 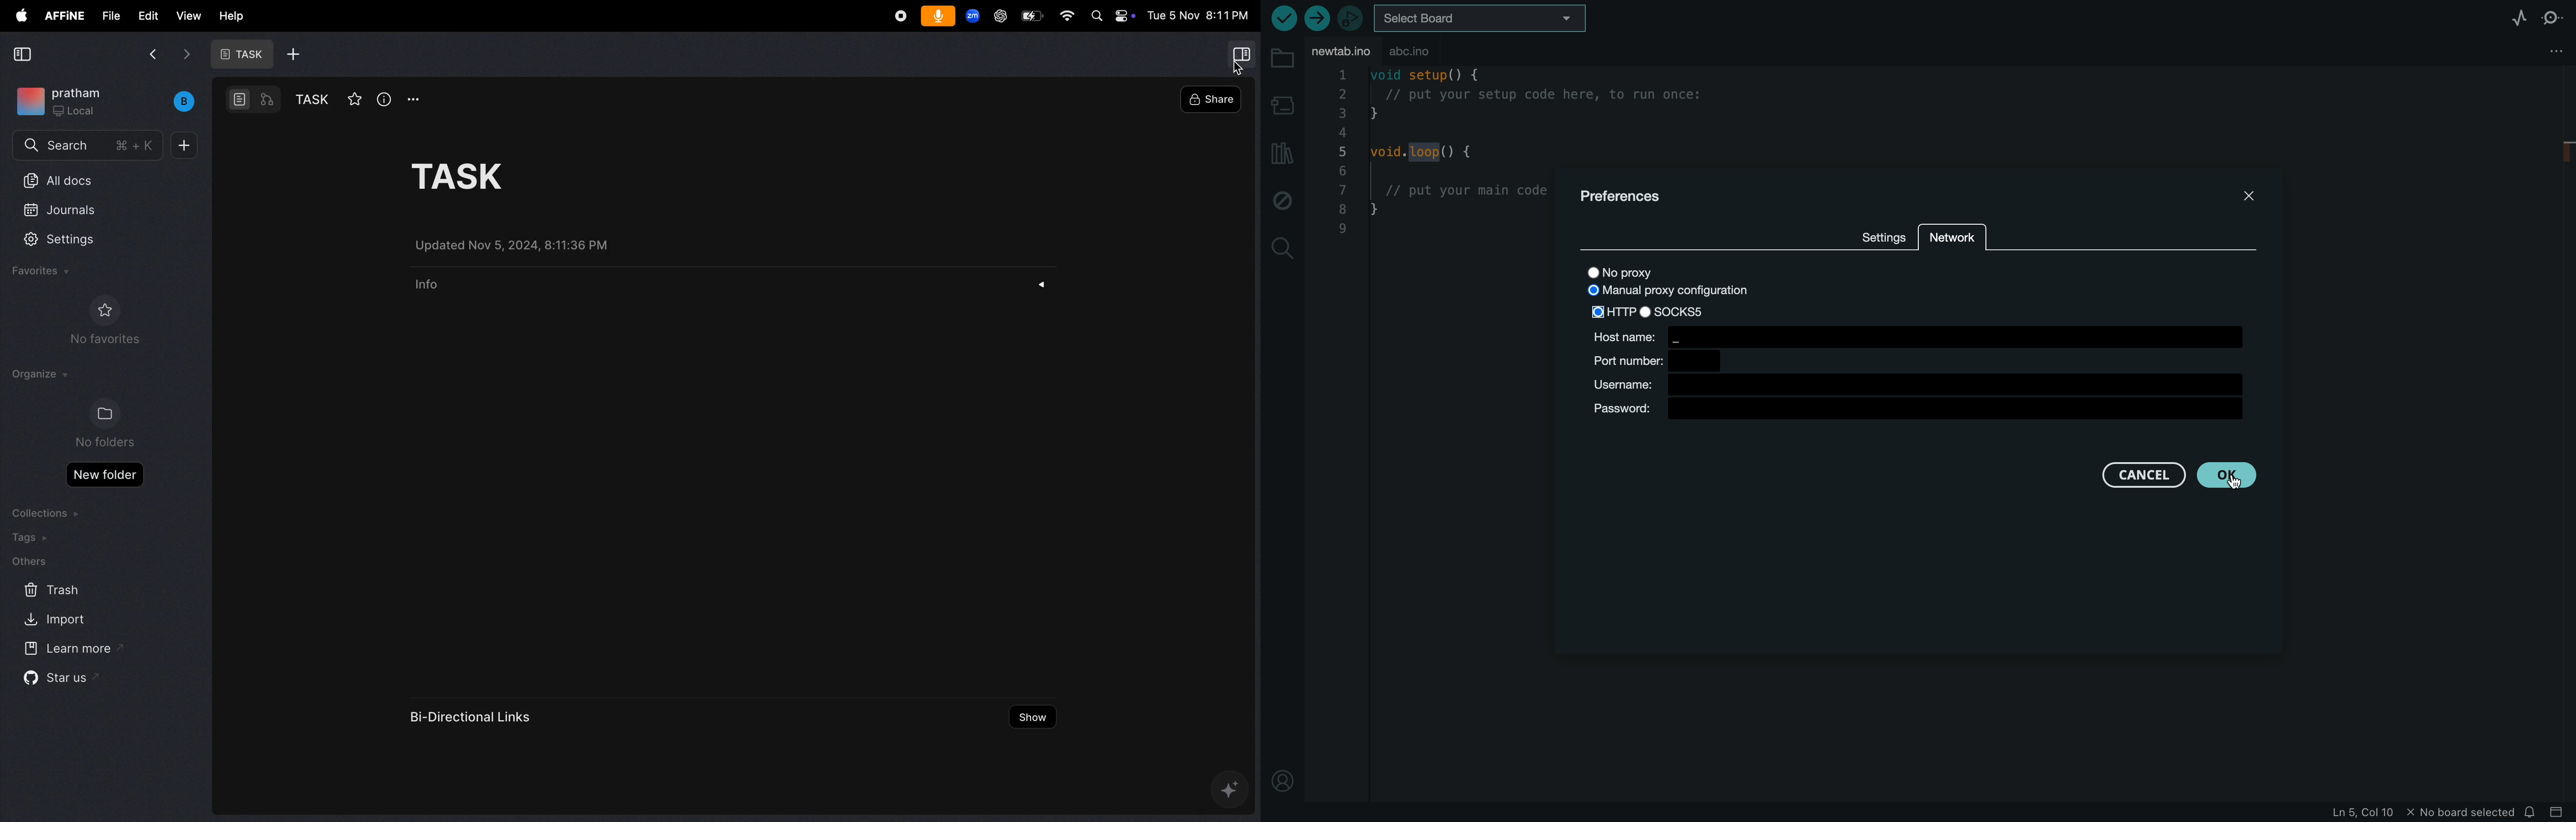 I want to click on bi directional links, so click(x=475, y=721).